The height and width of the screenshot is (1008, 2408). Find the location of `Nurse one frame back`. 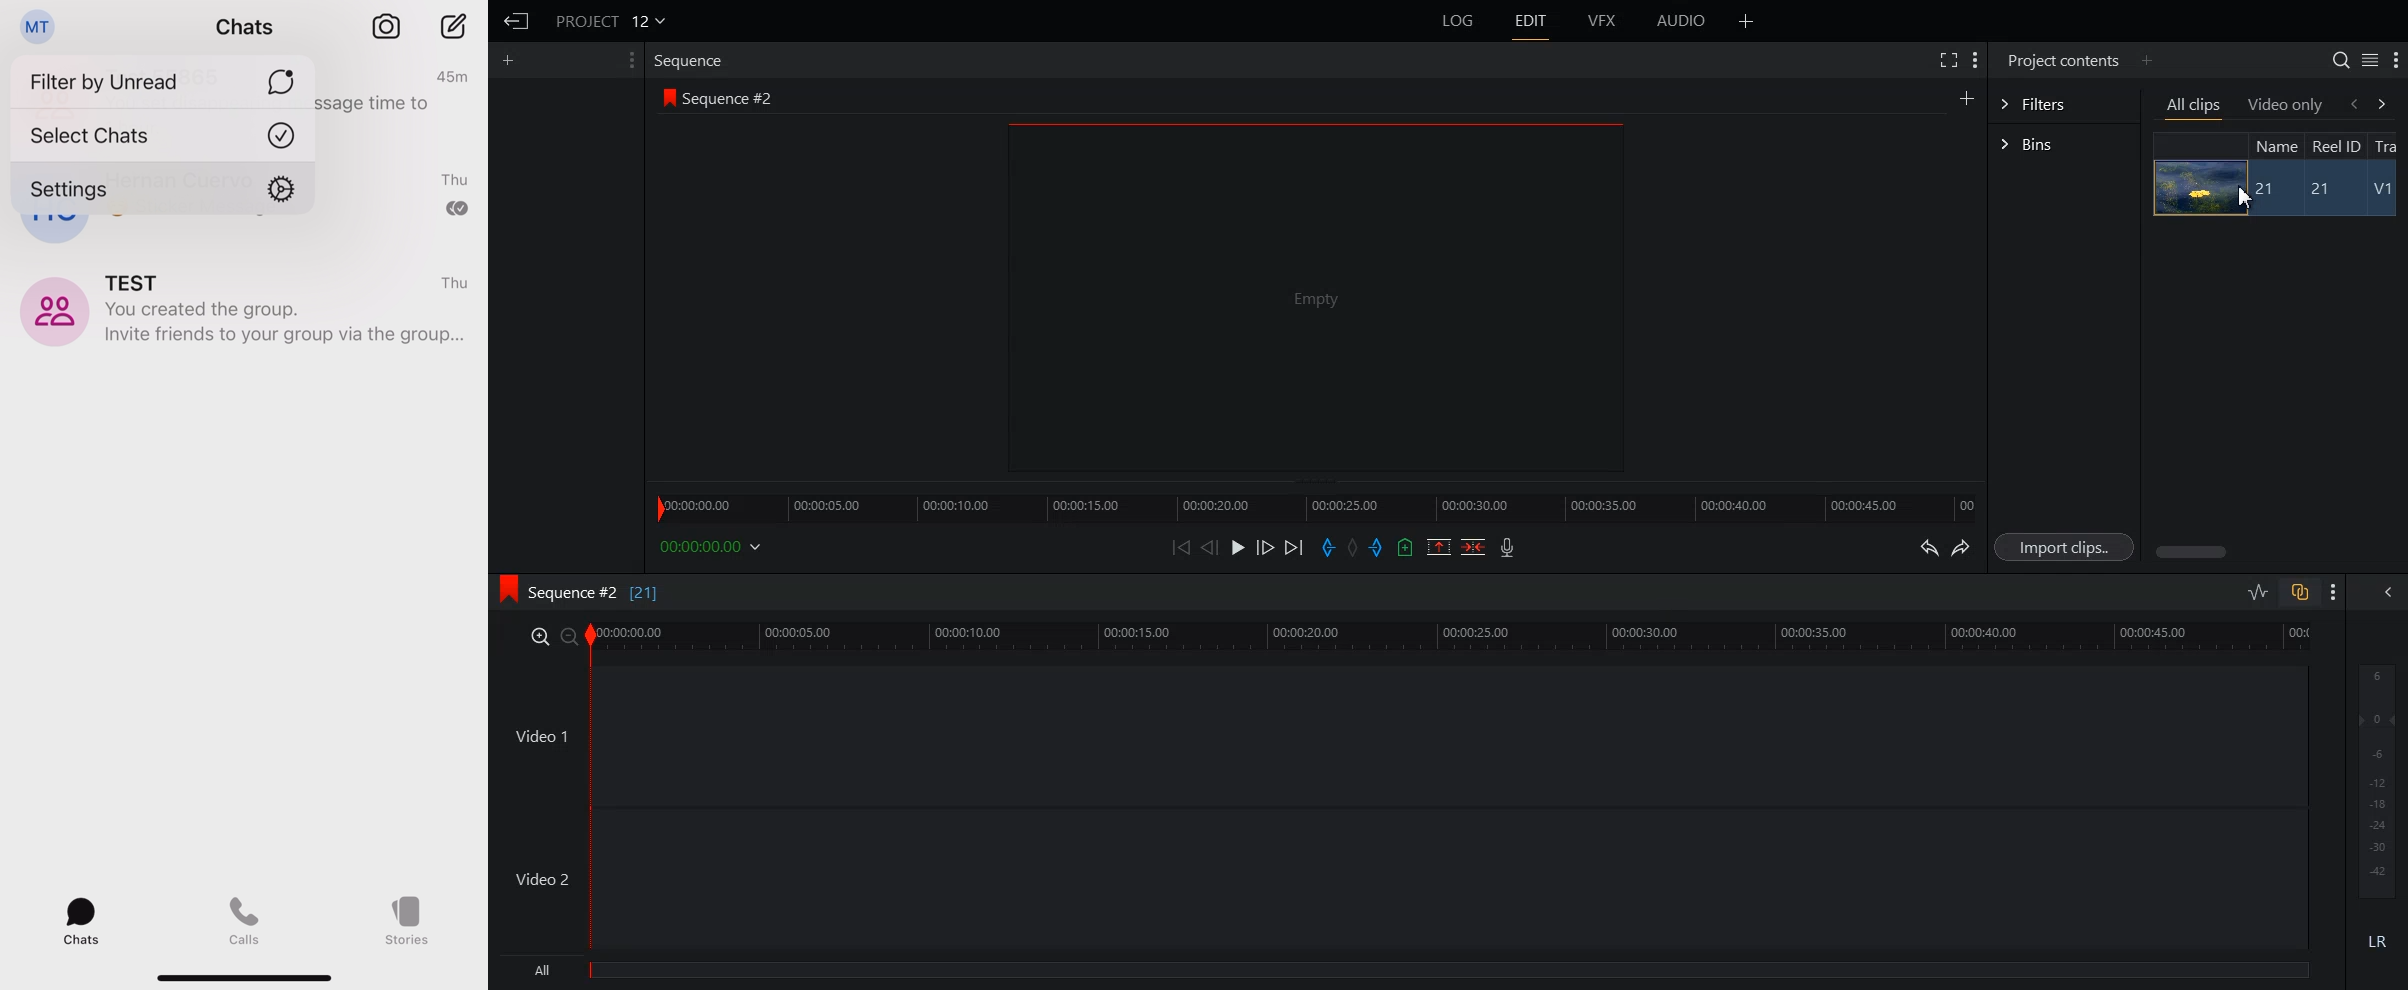

Nurse one frame back is located at coordinates (1210, 547).